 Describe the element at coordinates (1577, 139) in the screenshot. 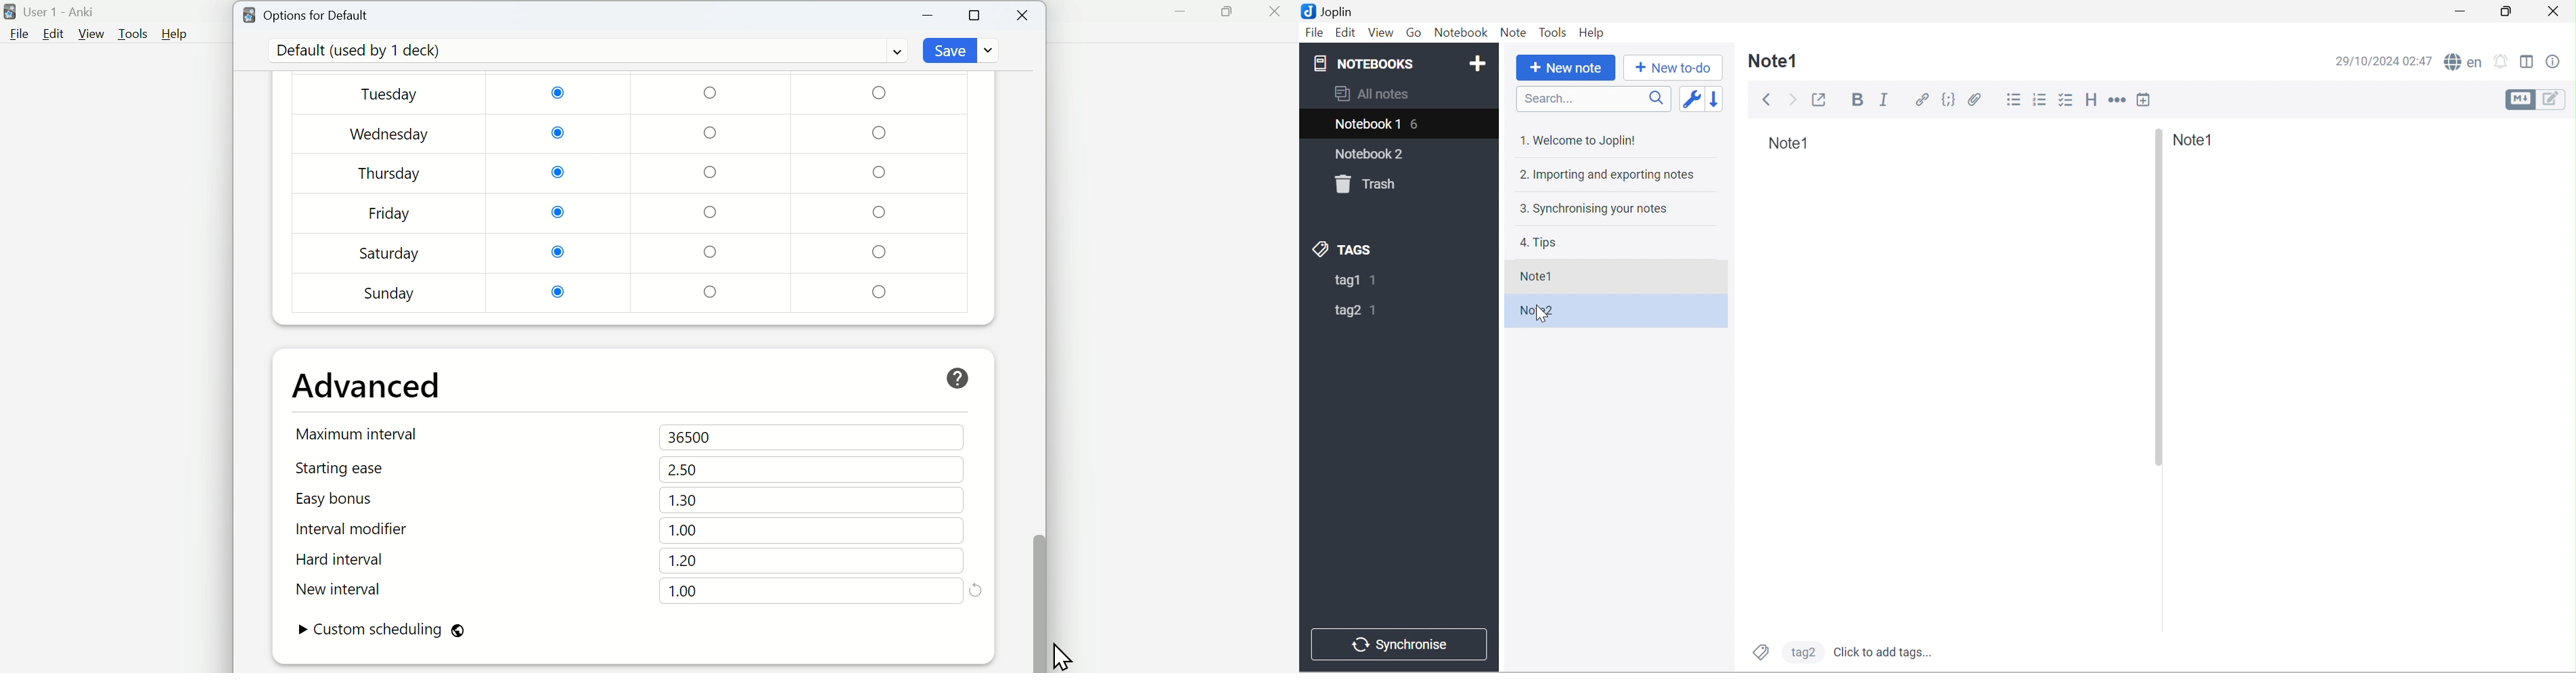

I see `1. Welcome to Joplin!` at that location.